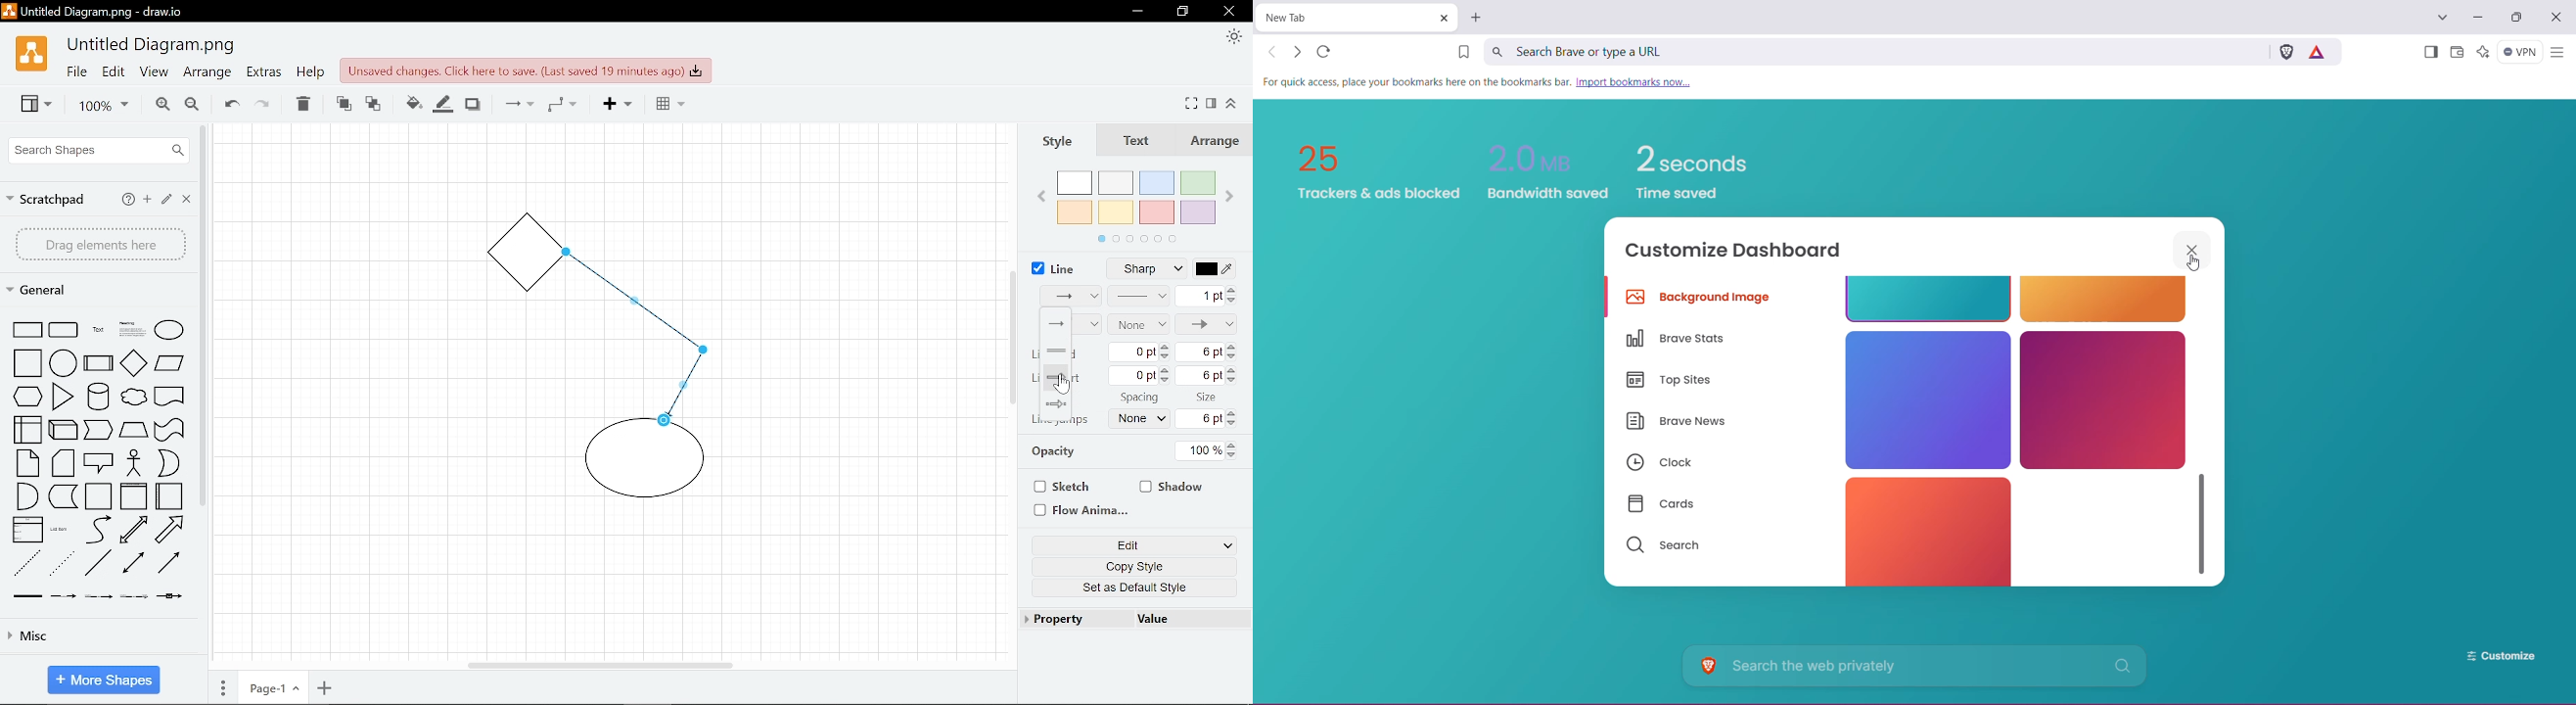 The image size is (2576, 728). What do you see at coordinates (100, 363) in the screenshot?
I see `shape` at bounding box center [100, 363].